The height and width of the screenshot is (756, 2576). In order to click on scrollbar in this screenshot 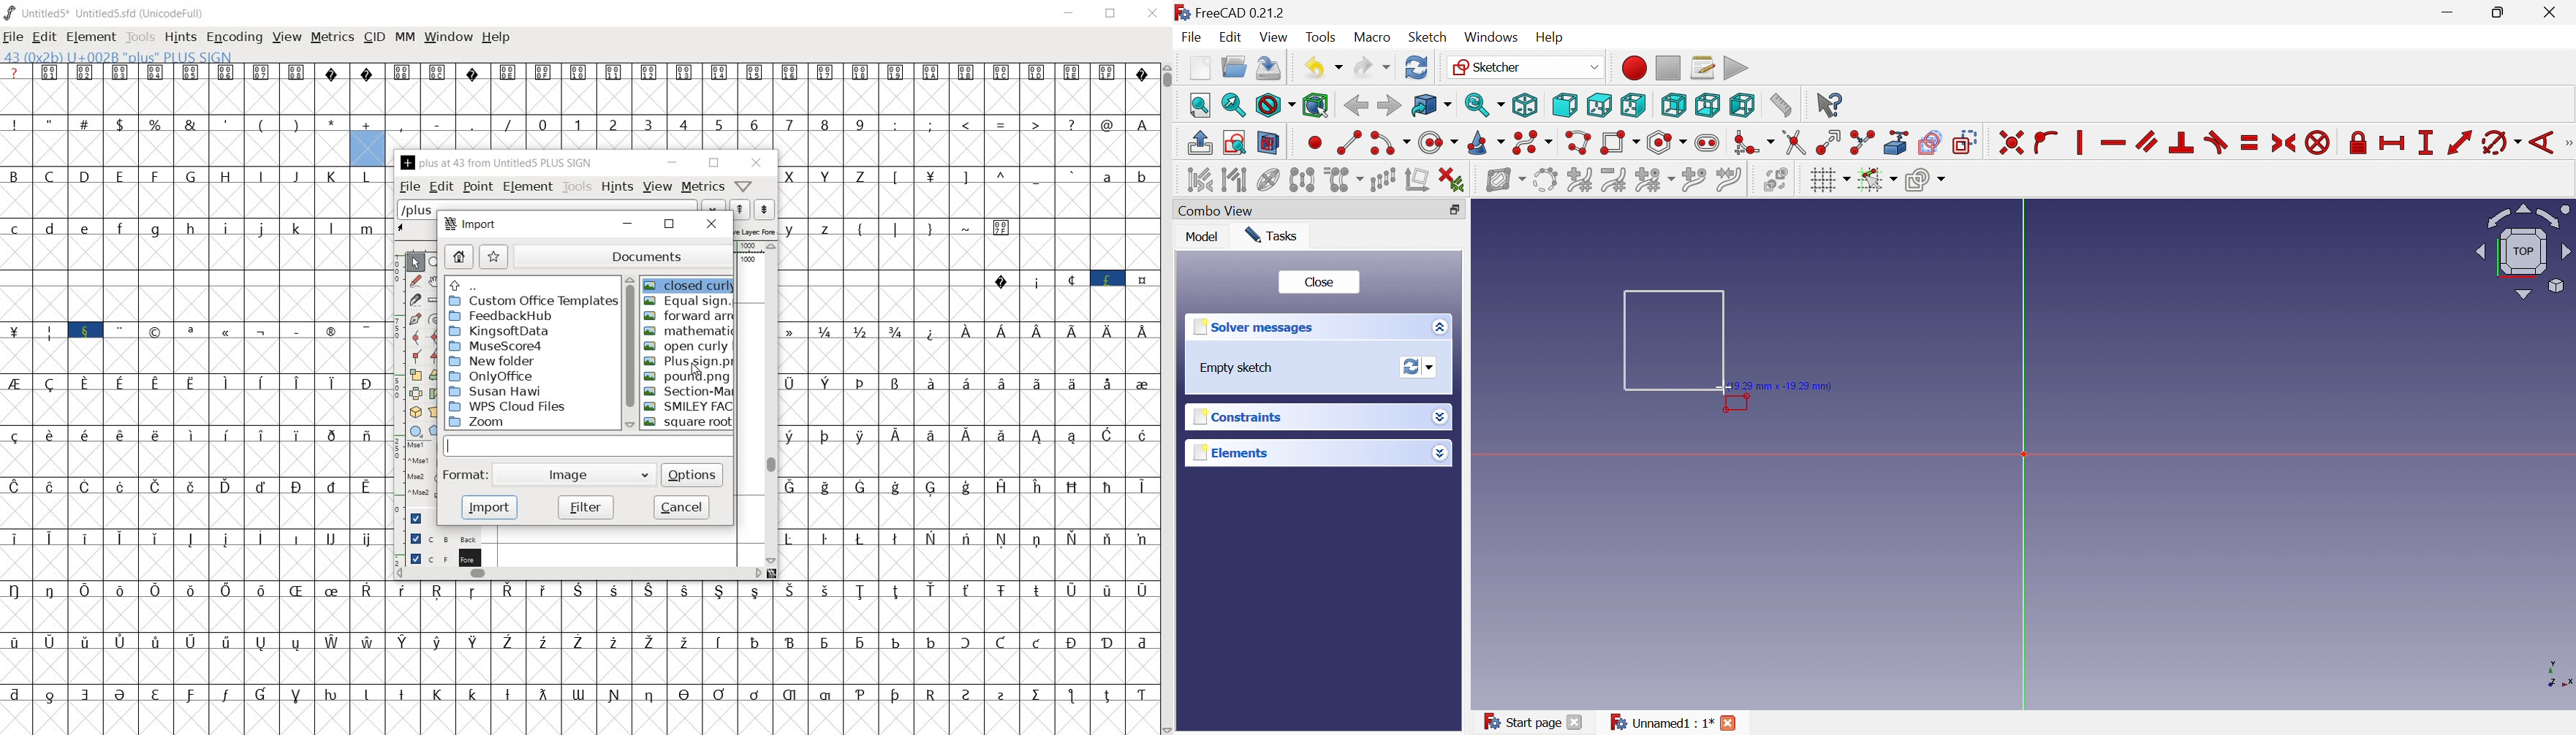, I will do `click(579, 572)`.